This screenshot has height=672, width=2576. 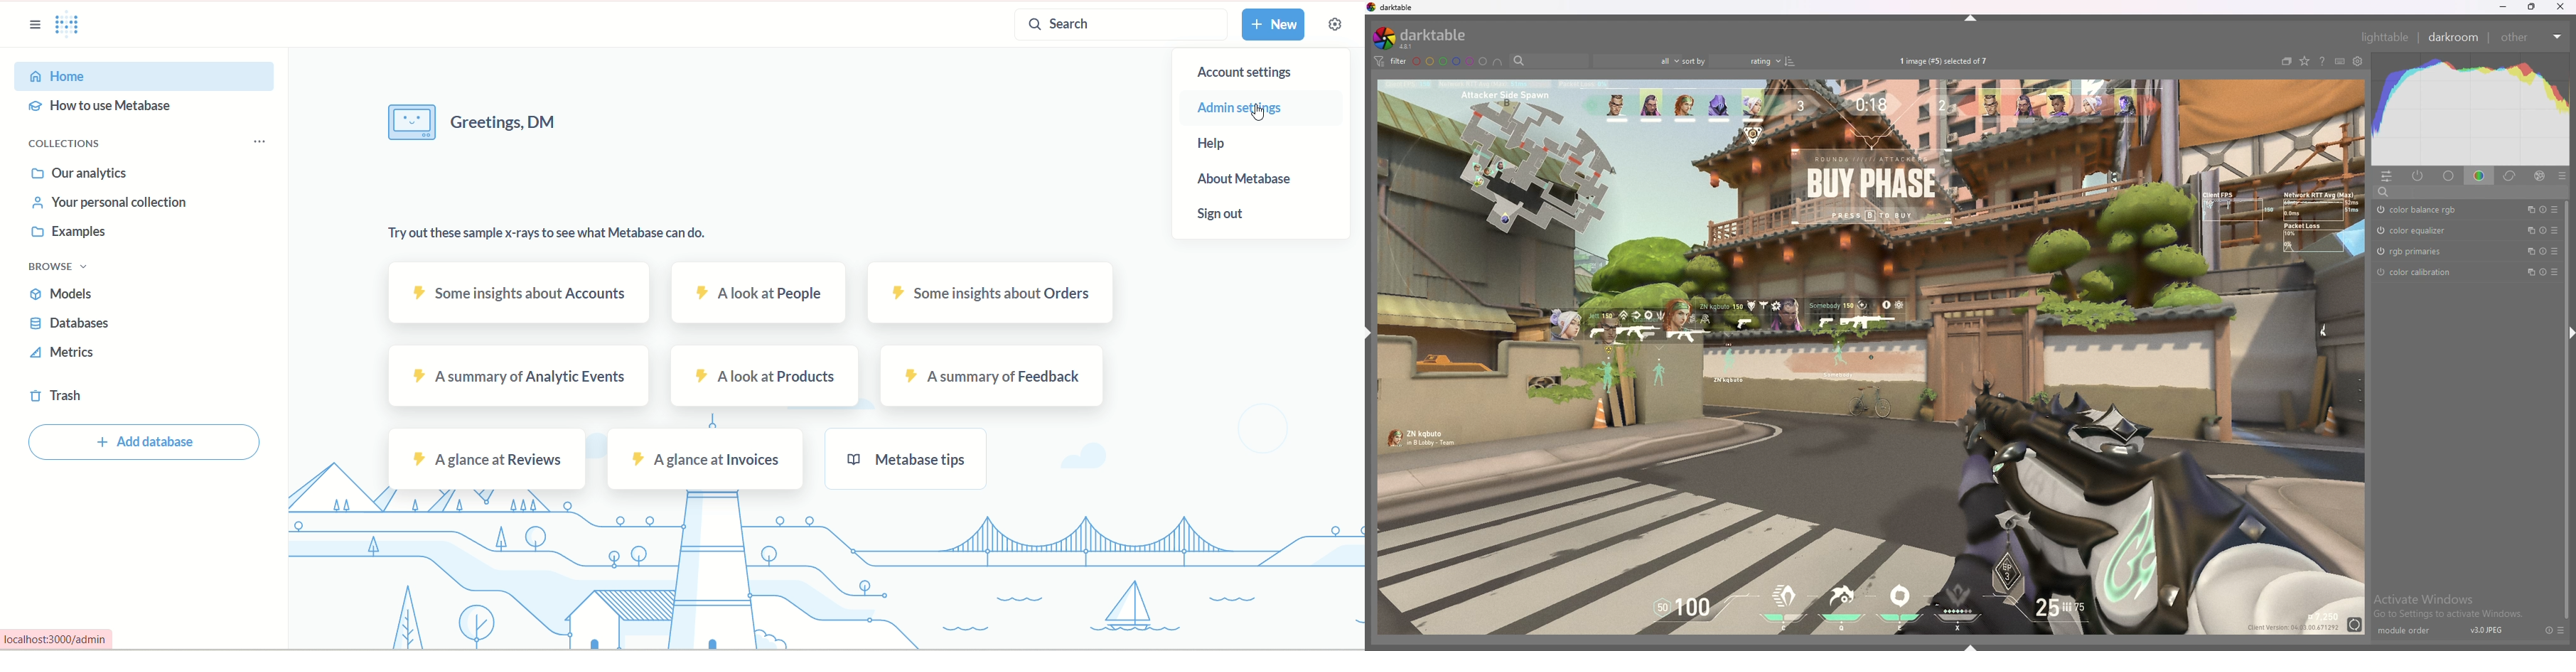 What do you see at coordinates (2542, 209) in the screenshot?
I see `reset` at bounding box center [2542, 209].